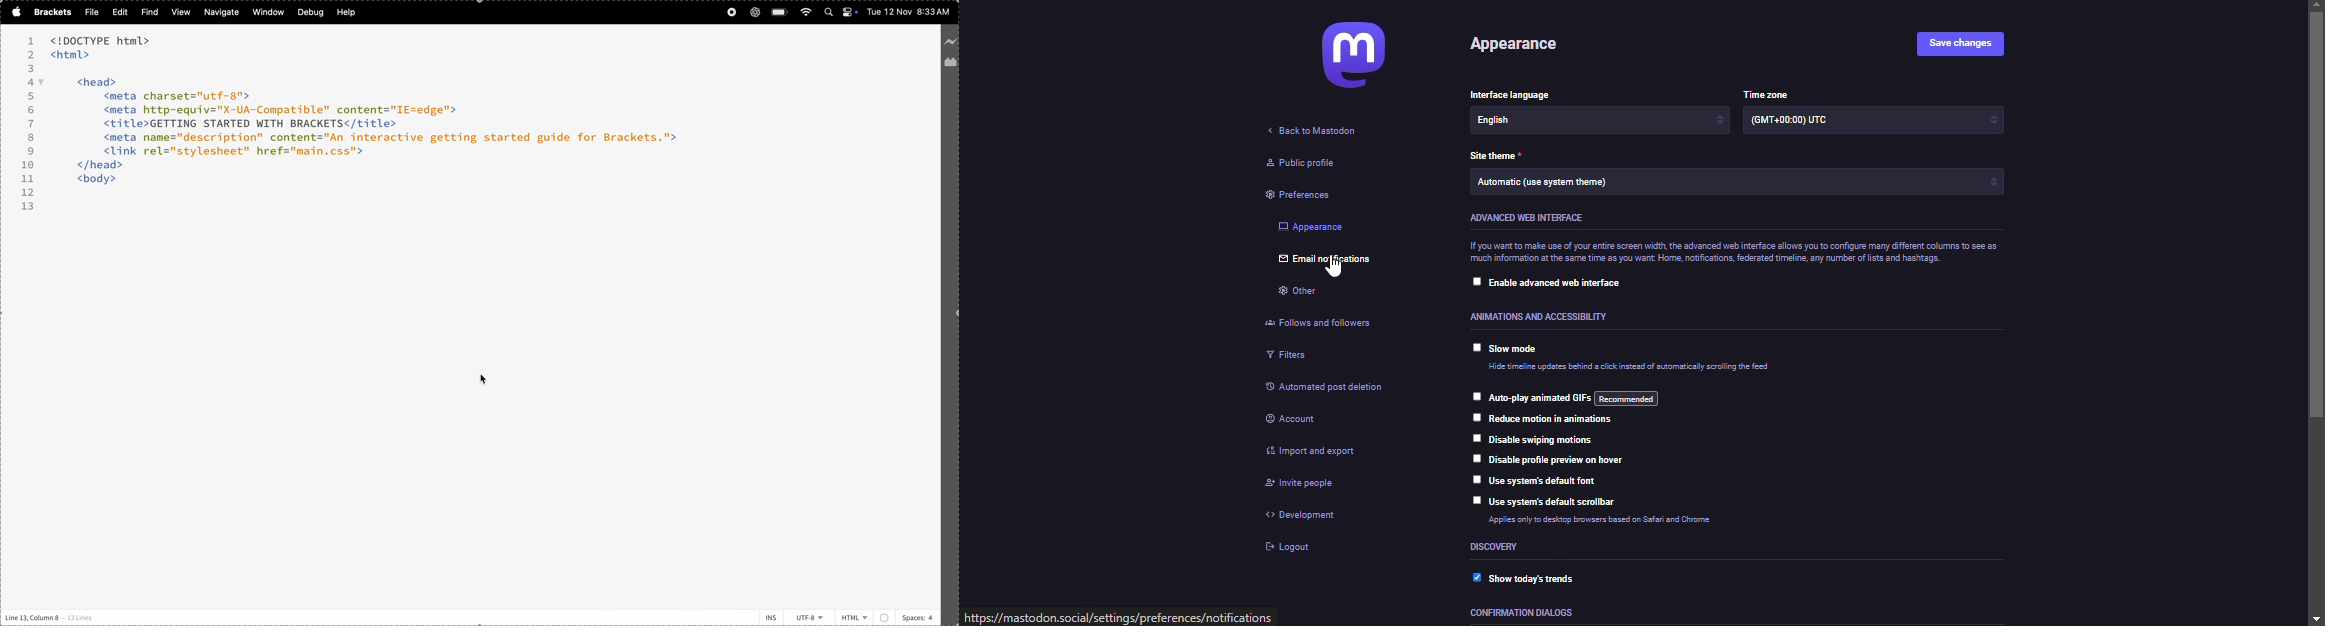 Image resolution: width=2352 pixels, height=644 pixels. I want to click on file, so click(90, 12).